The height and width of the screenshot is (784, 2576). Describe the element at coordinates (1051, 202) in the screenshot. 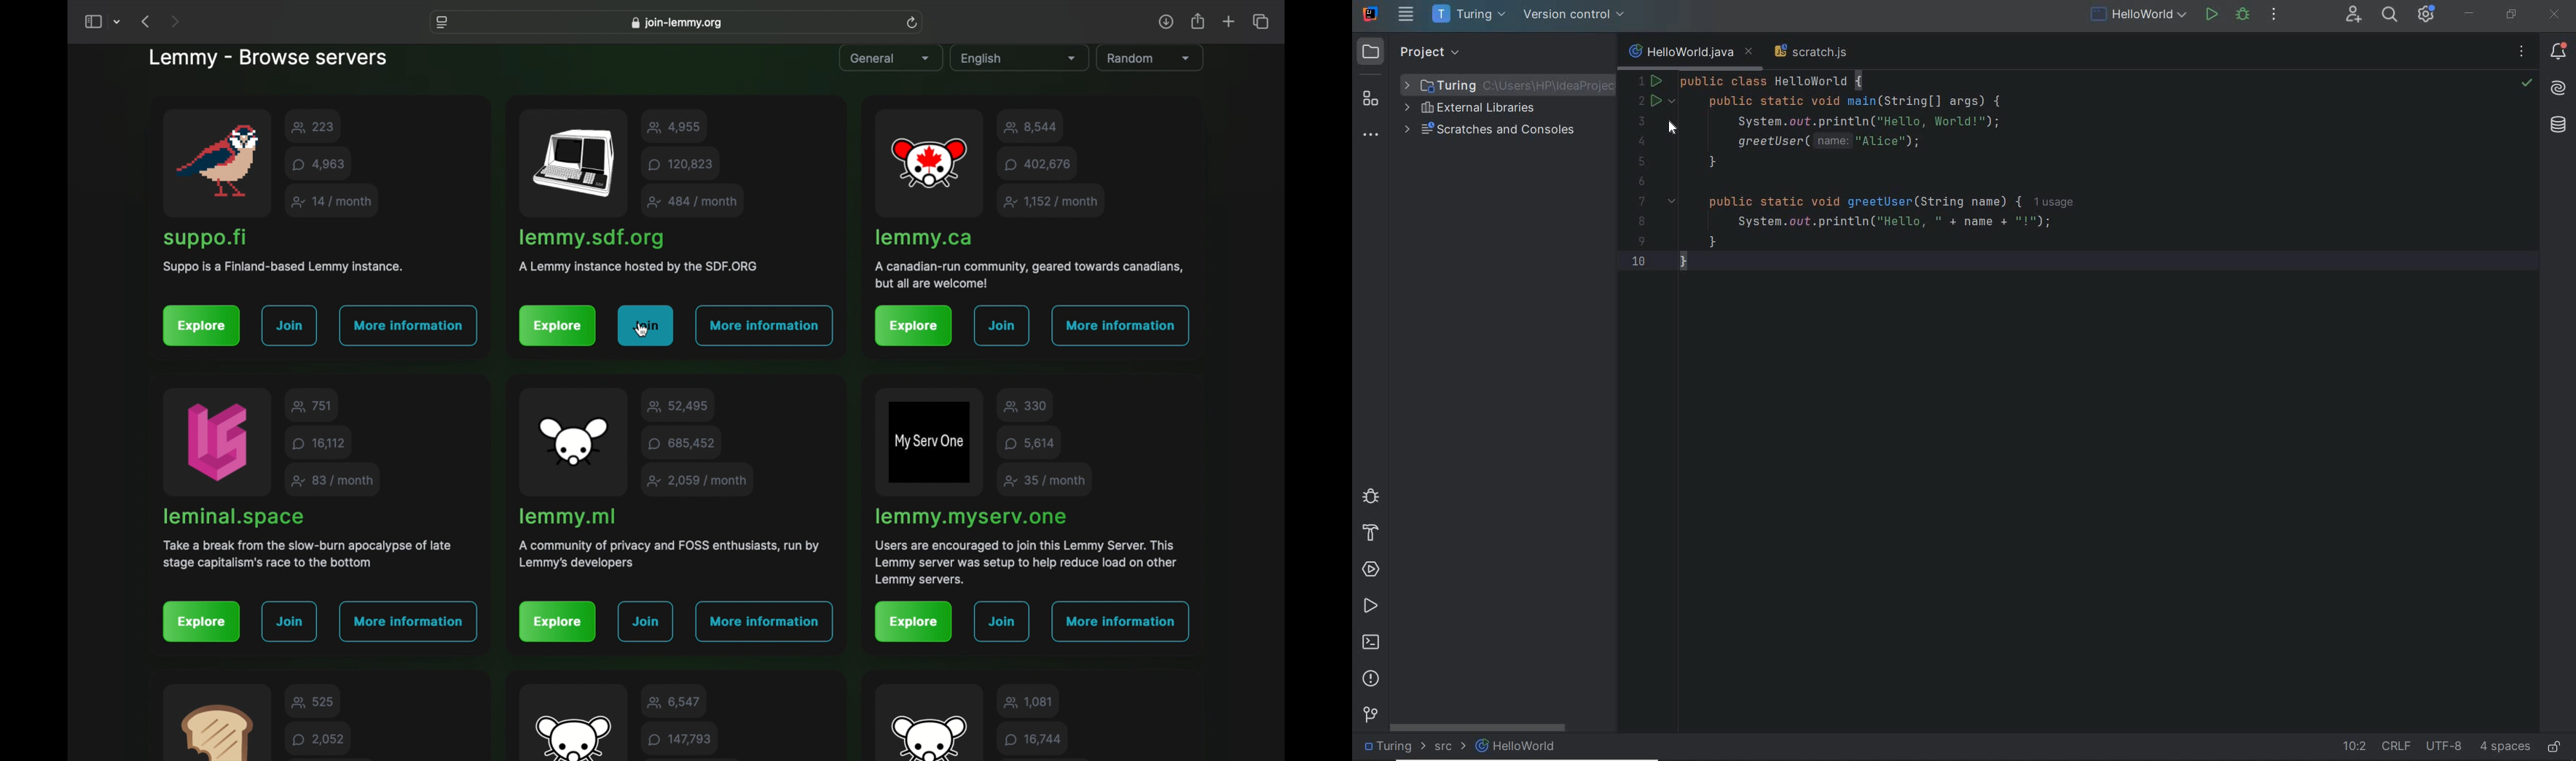

I see `stat` at that location.